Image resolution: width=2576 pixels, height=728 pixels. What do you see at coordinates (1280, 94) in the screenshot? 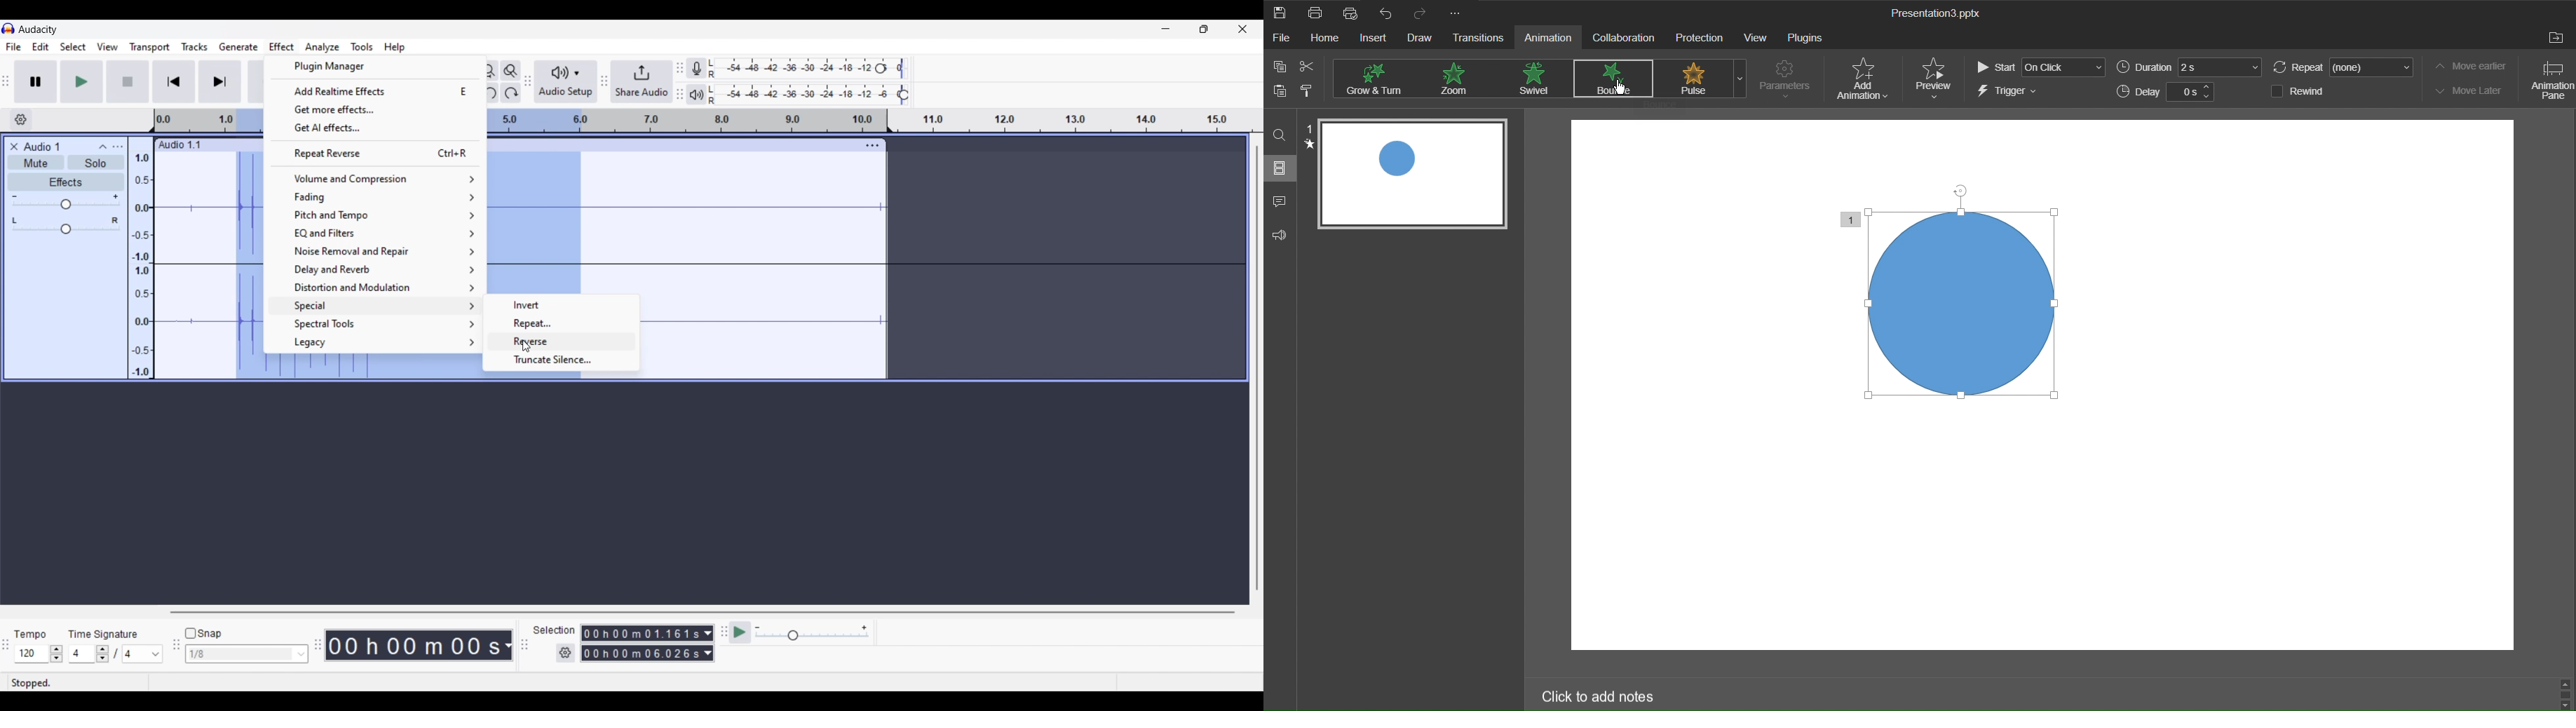
I see `Paste` at bounding box center [1280, 94].